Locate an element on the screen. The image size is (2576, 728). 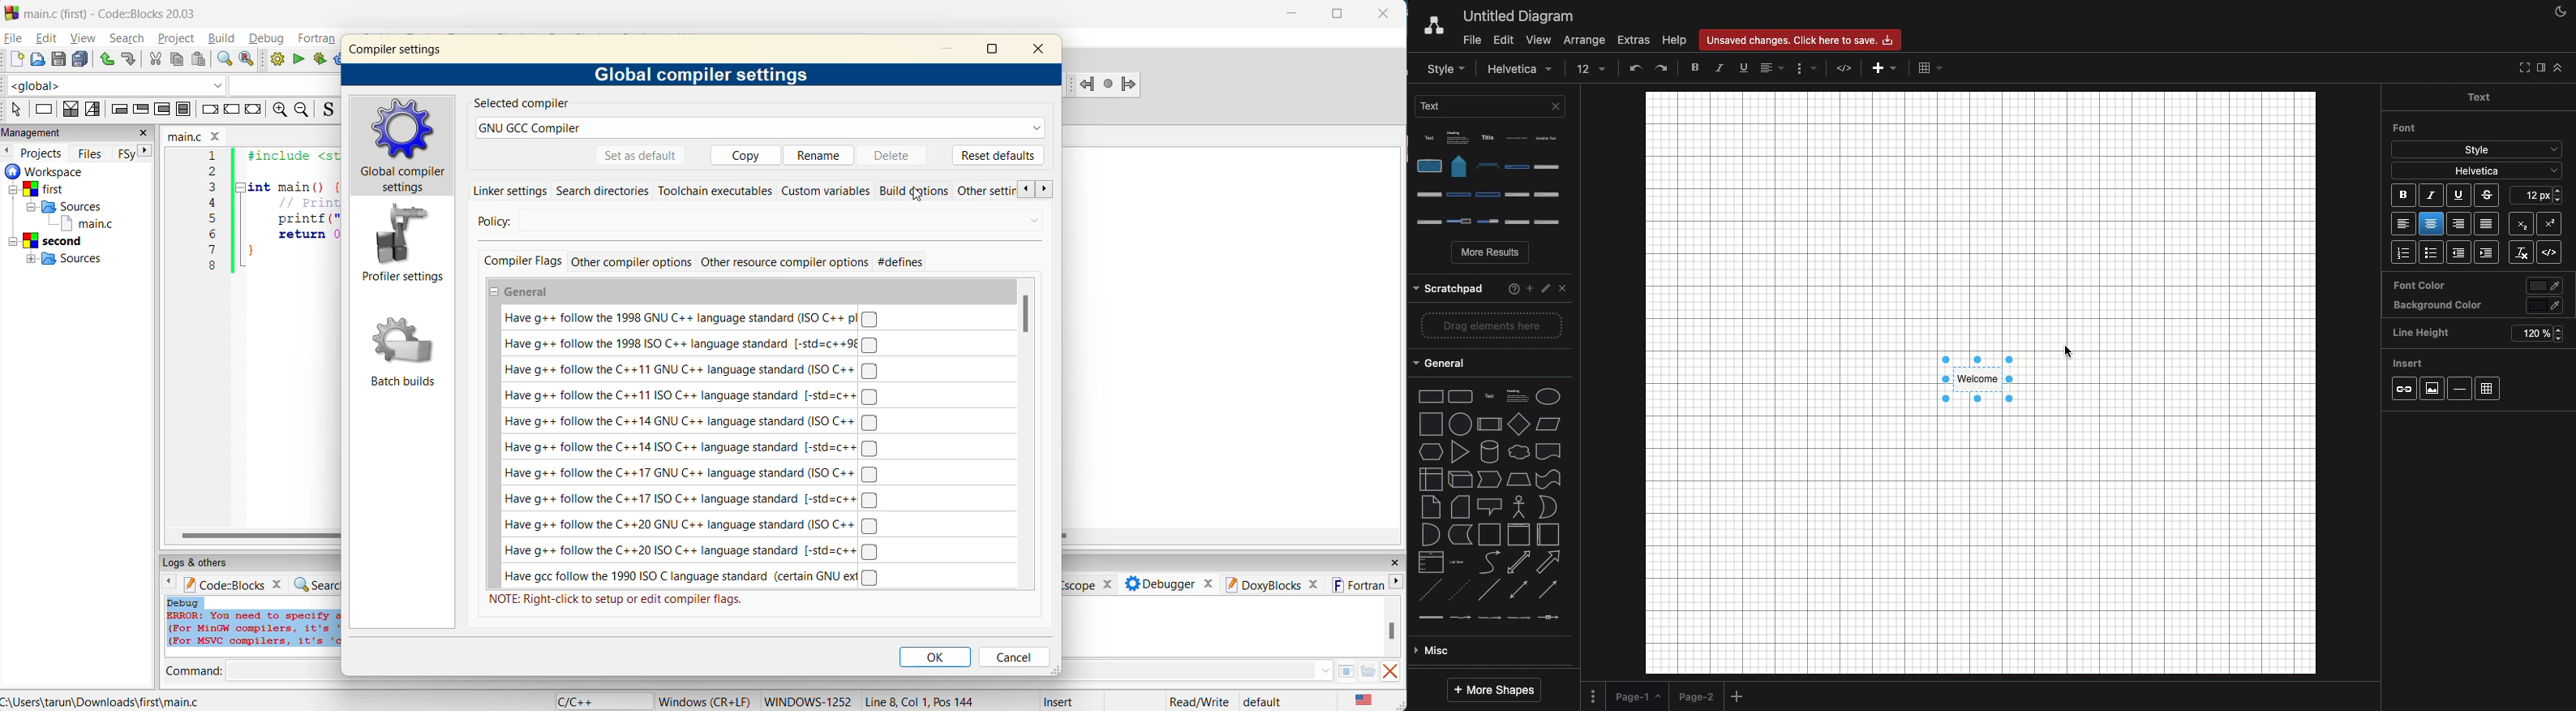
Clear formatting is located at coordinates (2518, 252).